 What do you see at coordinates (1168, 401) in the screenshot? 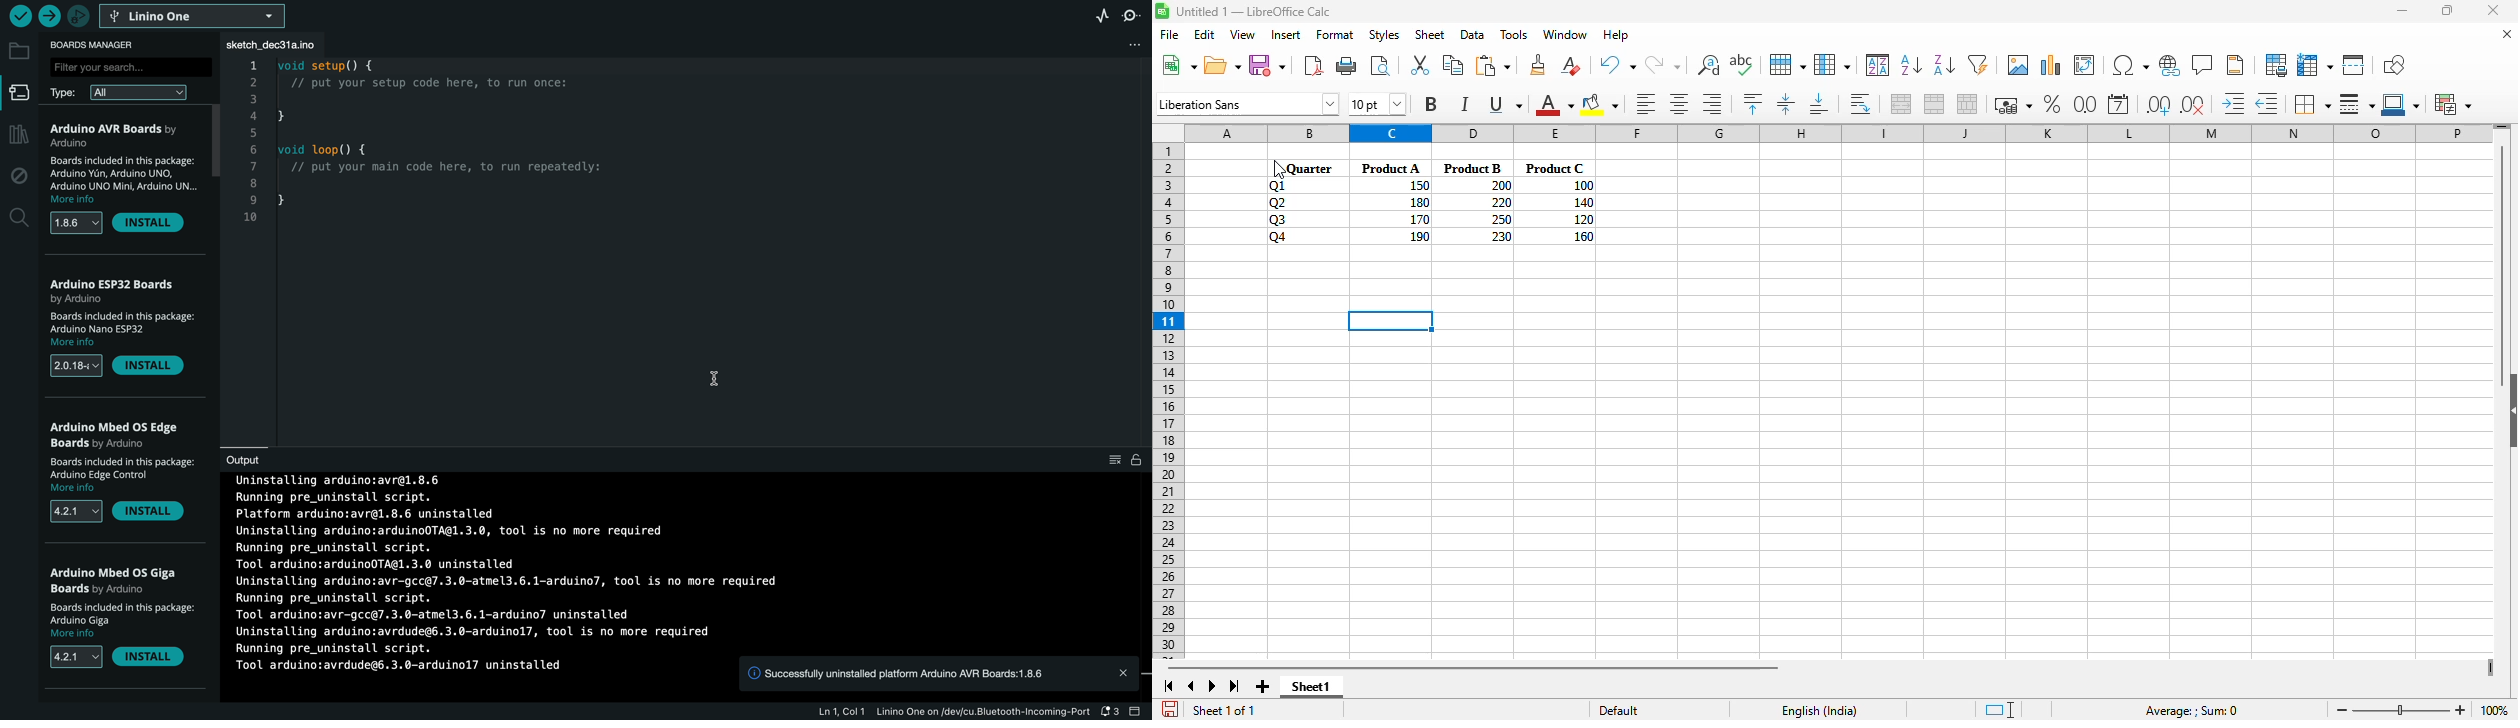
I see `rows` at bounding box center [1168, 401].